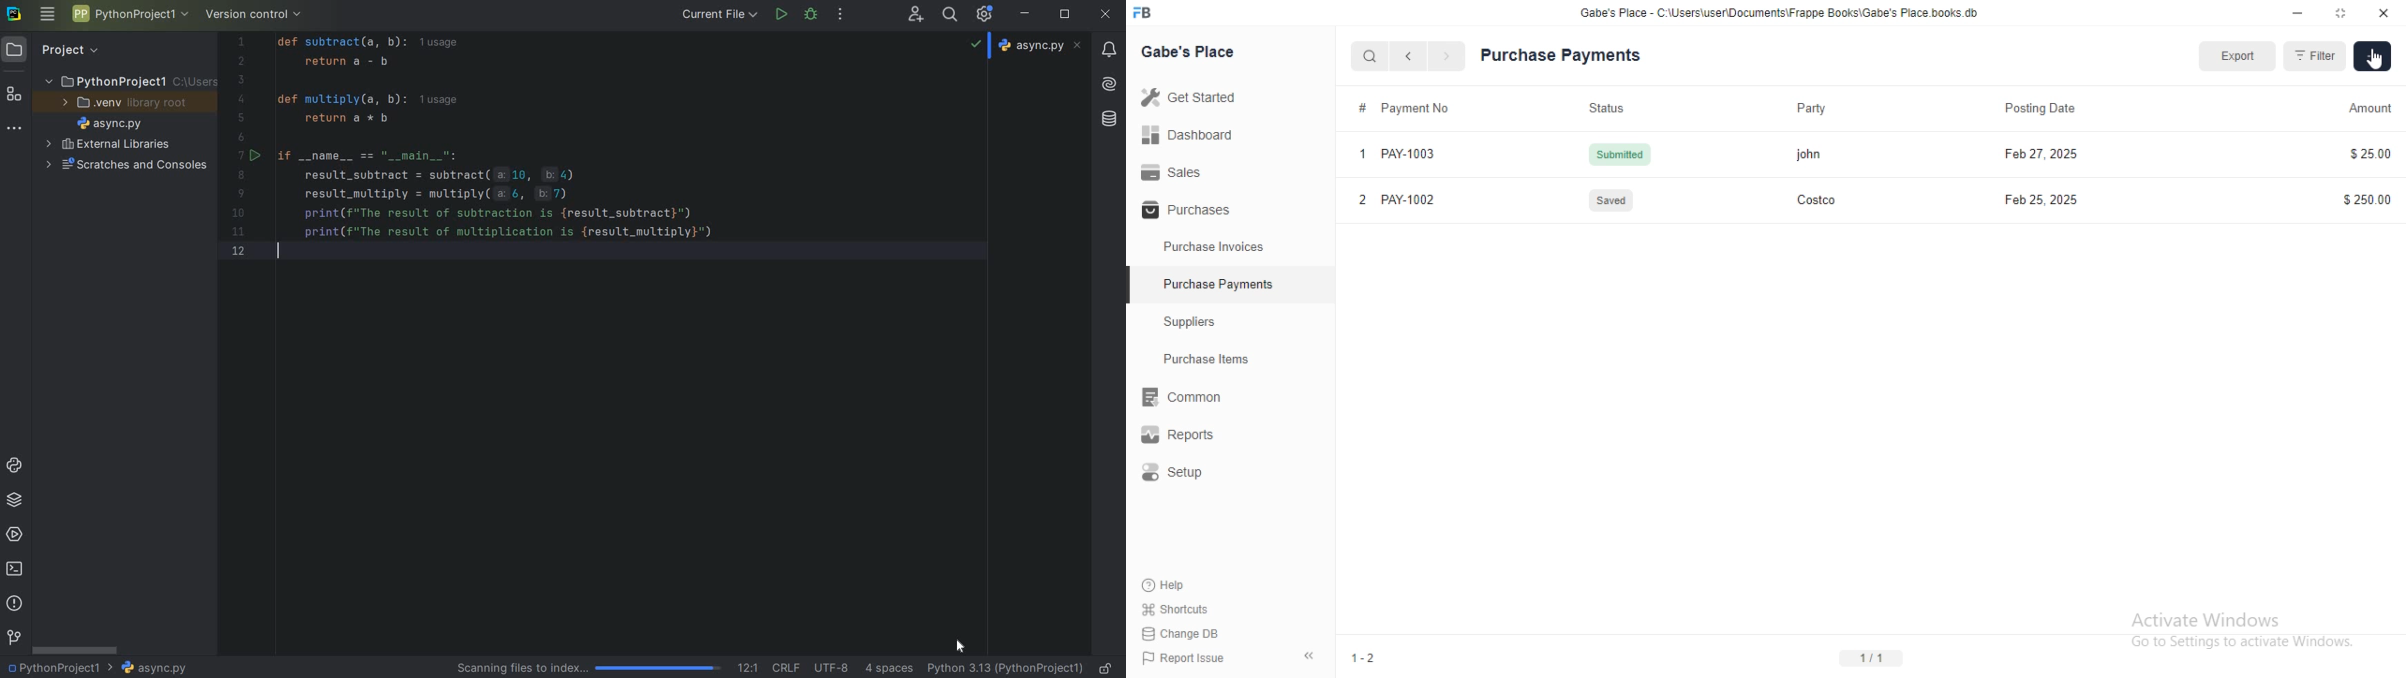 Image resolution: width=2408 pixels, height=700 pixels. I want to click on Filter, so click(2314, 56).